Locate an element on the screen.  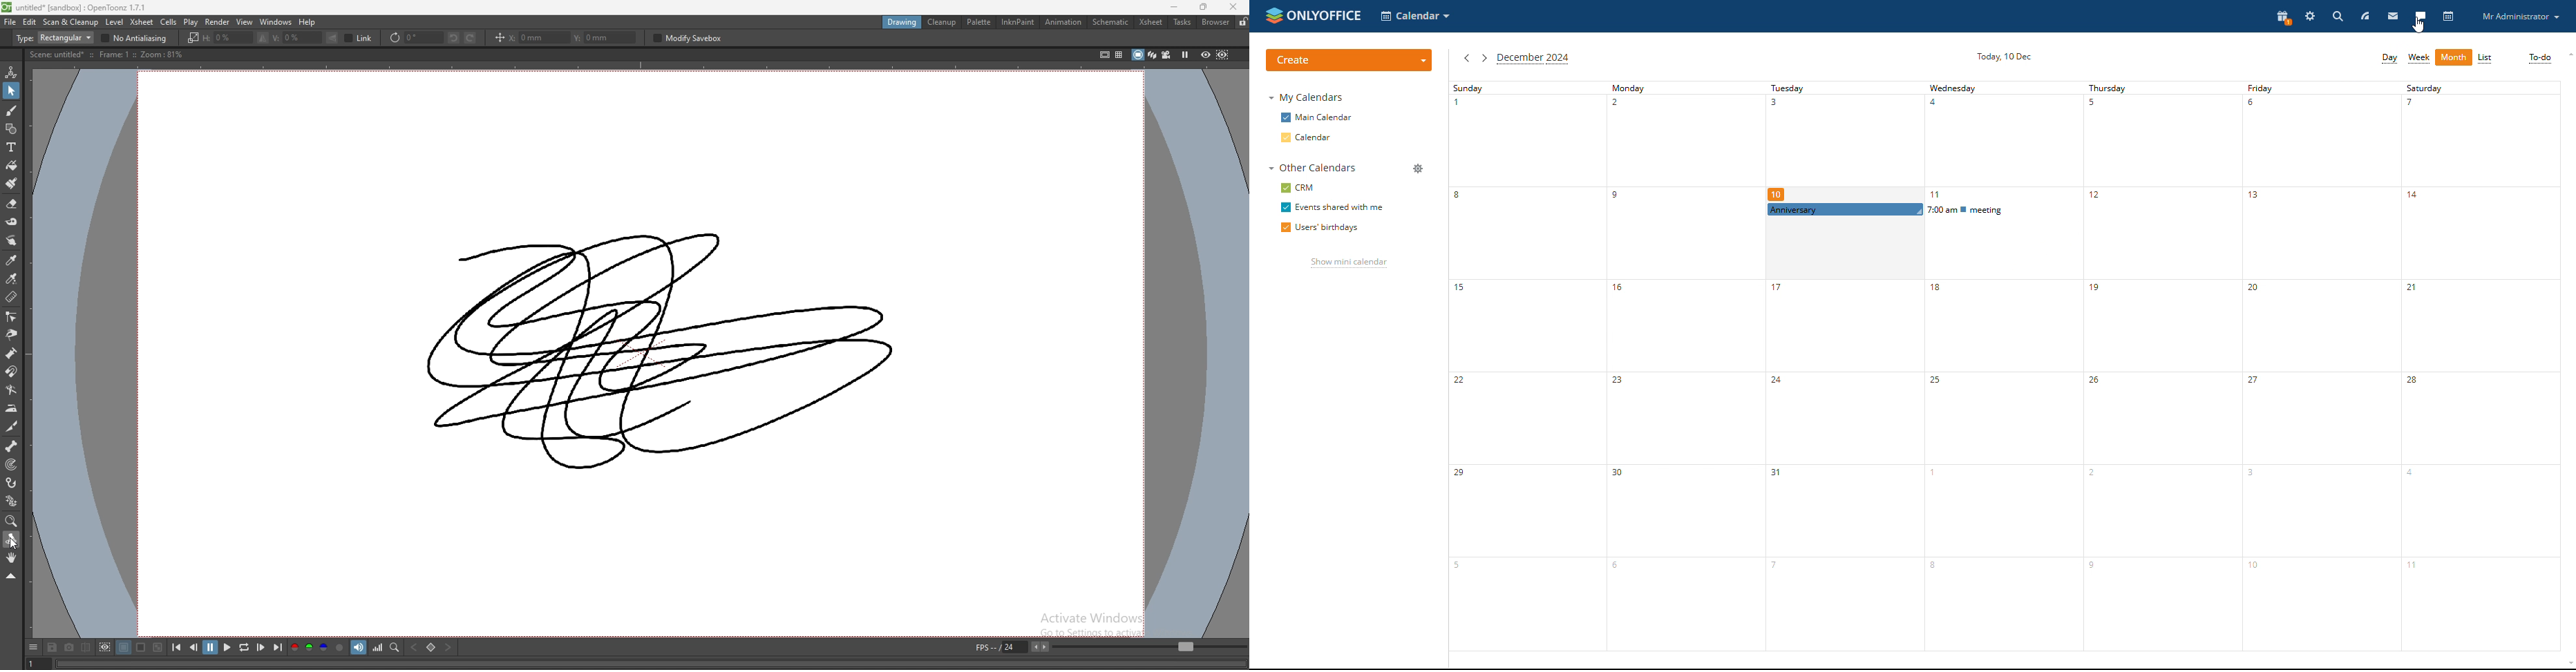
file is located at coordinates (10, 22).